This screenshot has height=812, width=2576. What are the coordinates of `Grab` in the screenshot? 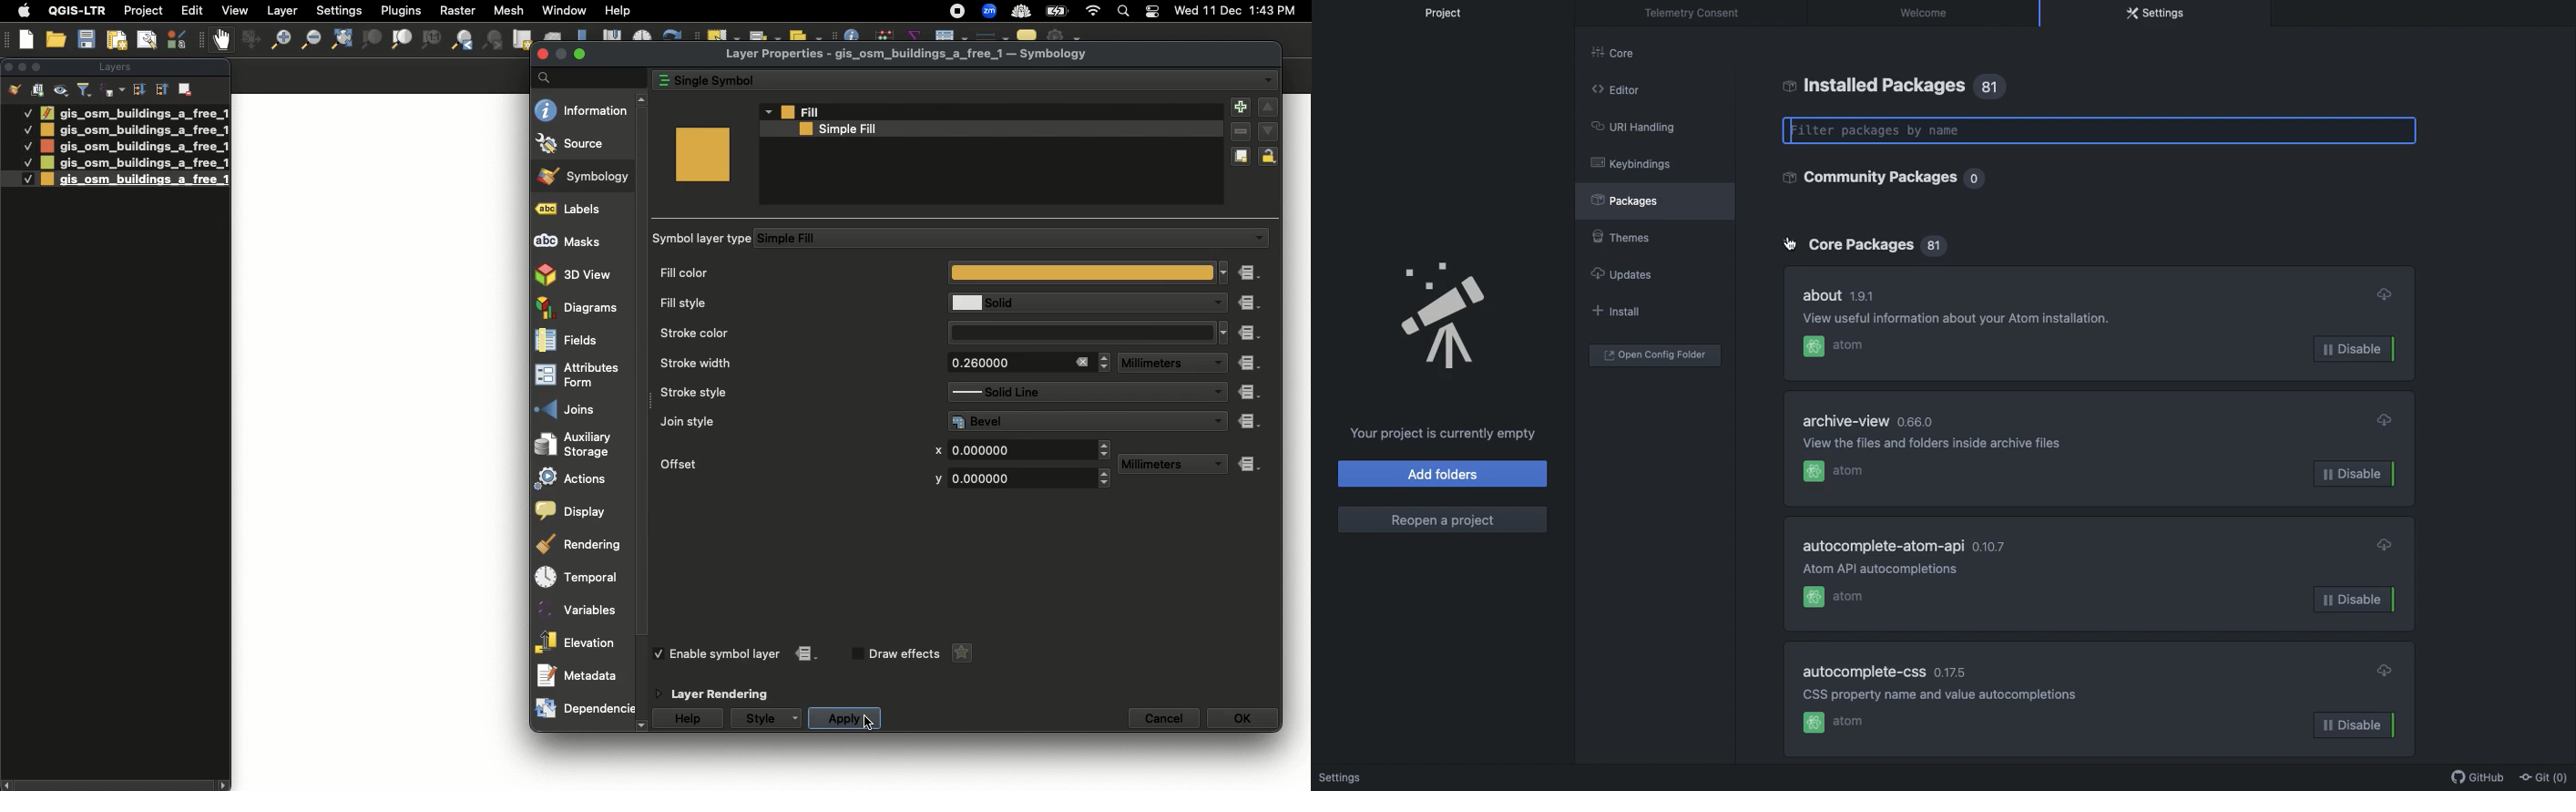 It's located at (222, 39).